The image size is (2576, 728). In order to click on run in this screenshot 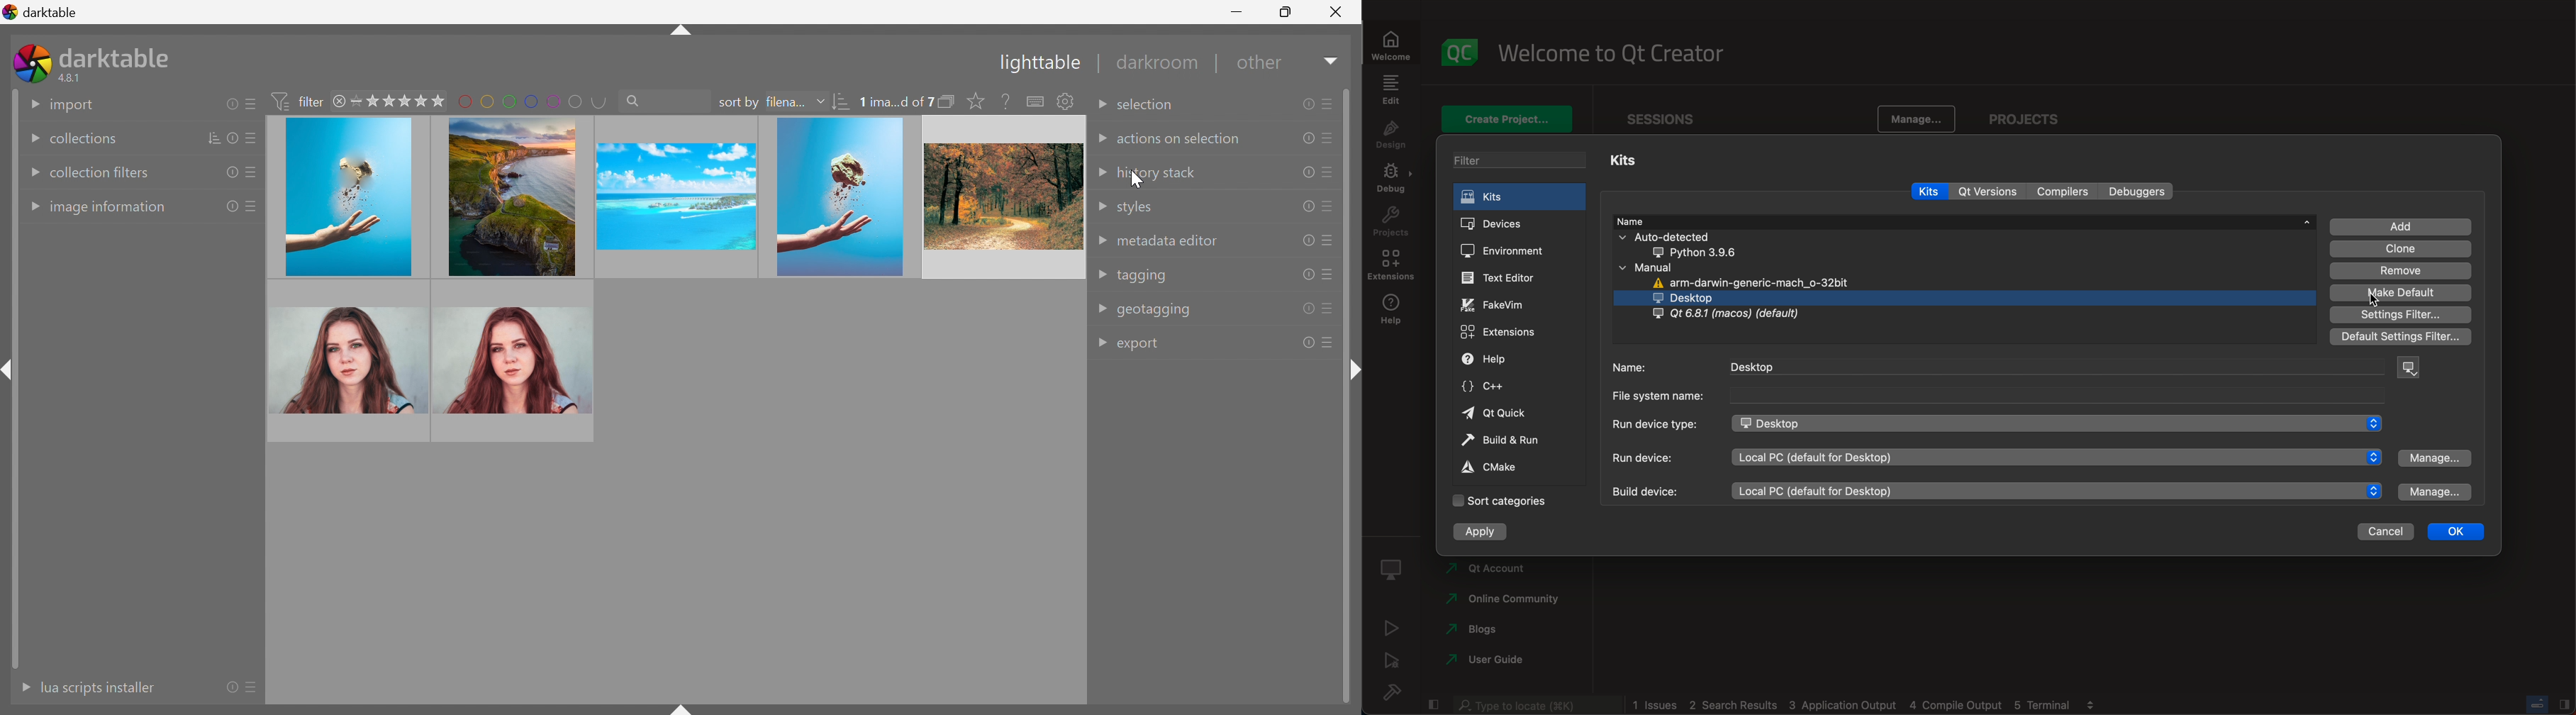, I will do `click(1393, 626)`.